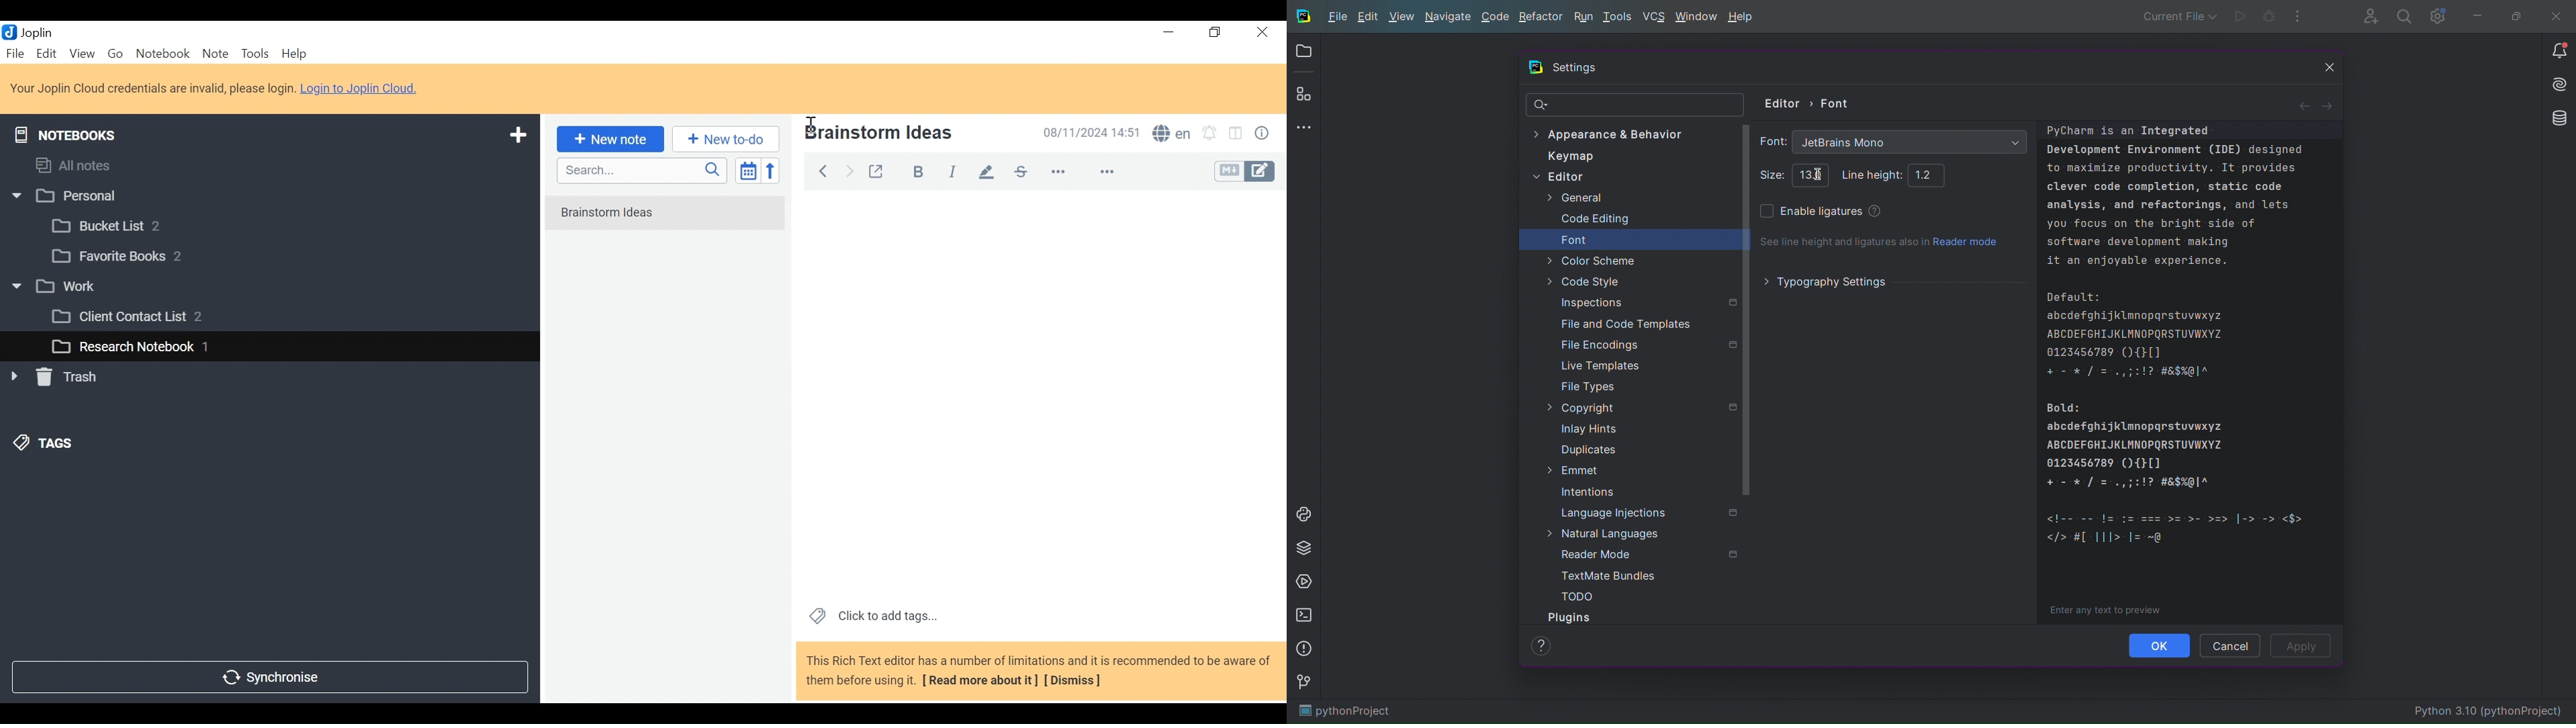 The image size is (2576, 728). What do you see at coordinates (912, 170) in the screenshot?
I see `Bold` at bounding box center [912, 170].